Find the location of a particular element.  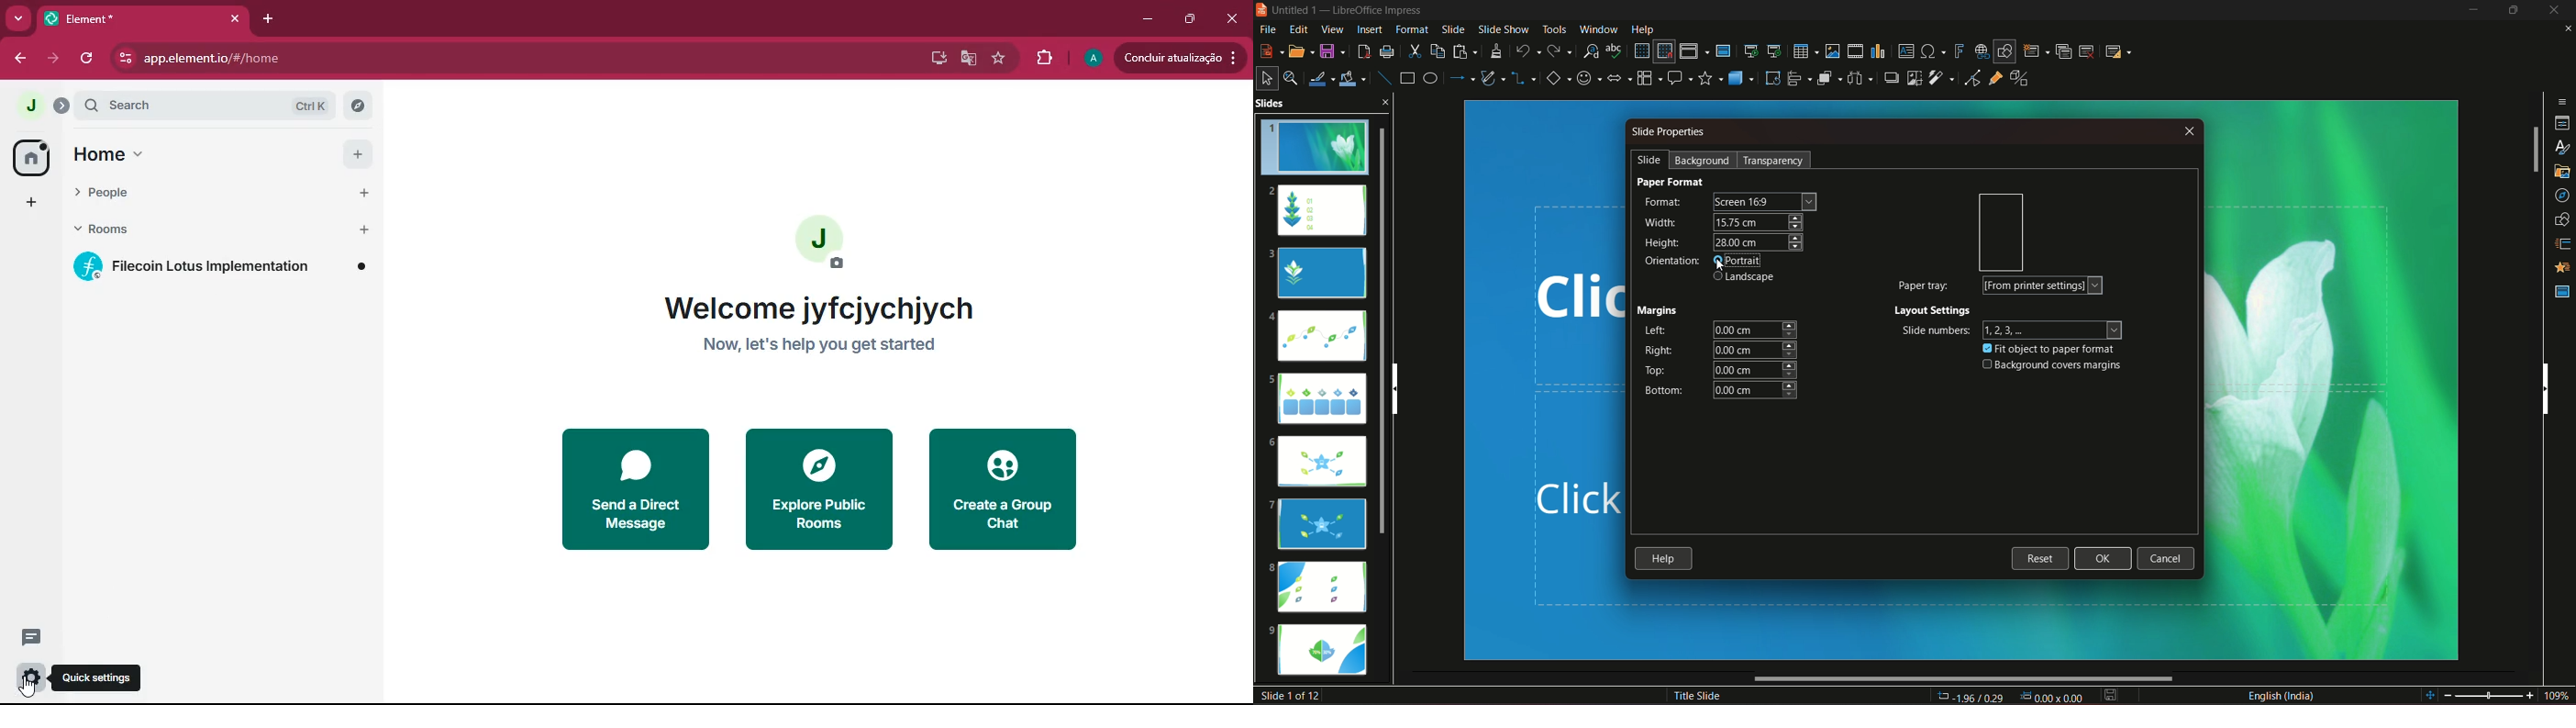

vertical scrollbar is located at coordinates (2546, 387).